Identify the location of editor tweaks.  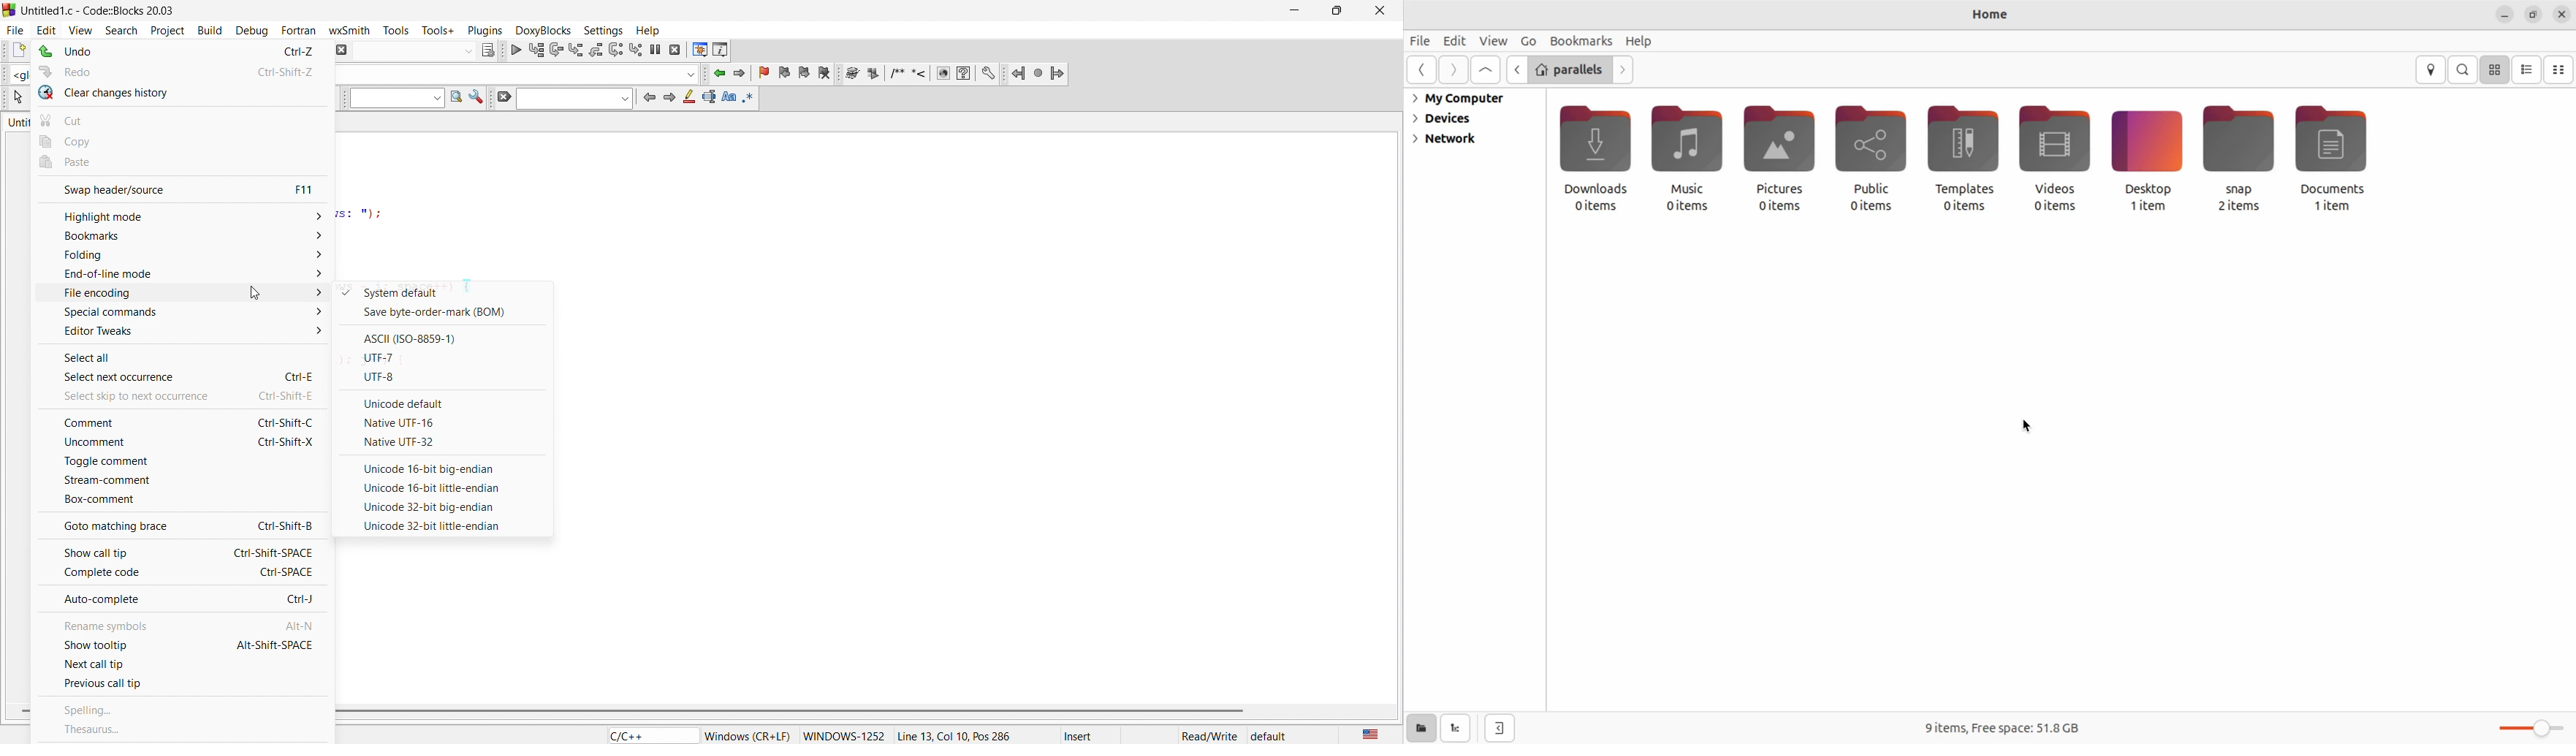
(180, 335).